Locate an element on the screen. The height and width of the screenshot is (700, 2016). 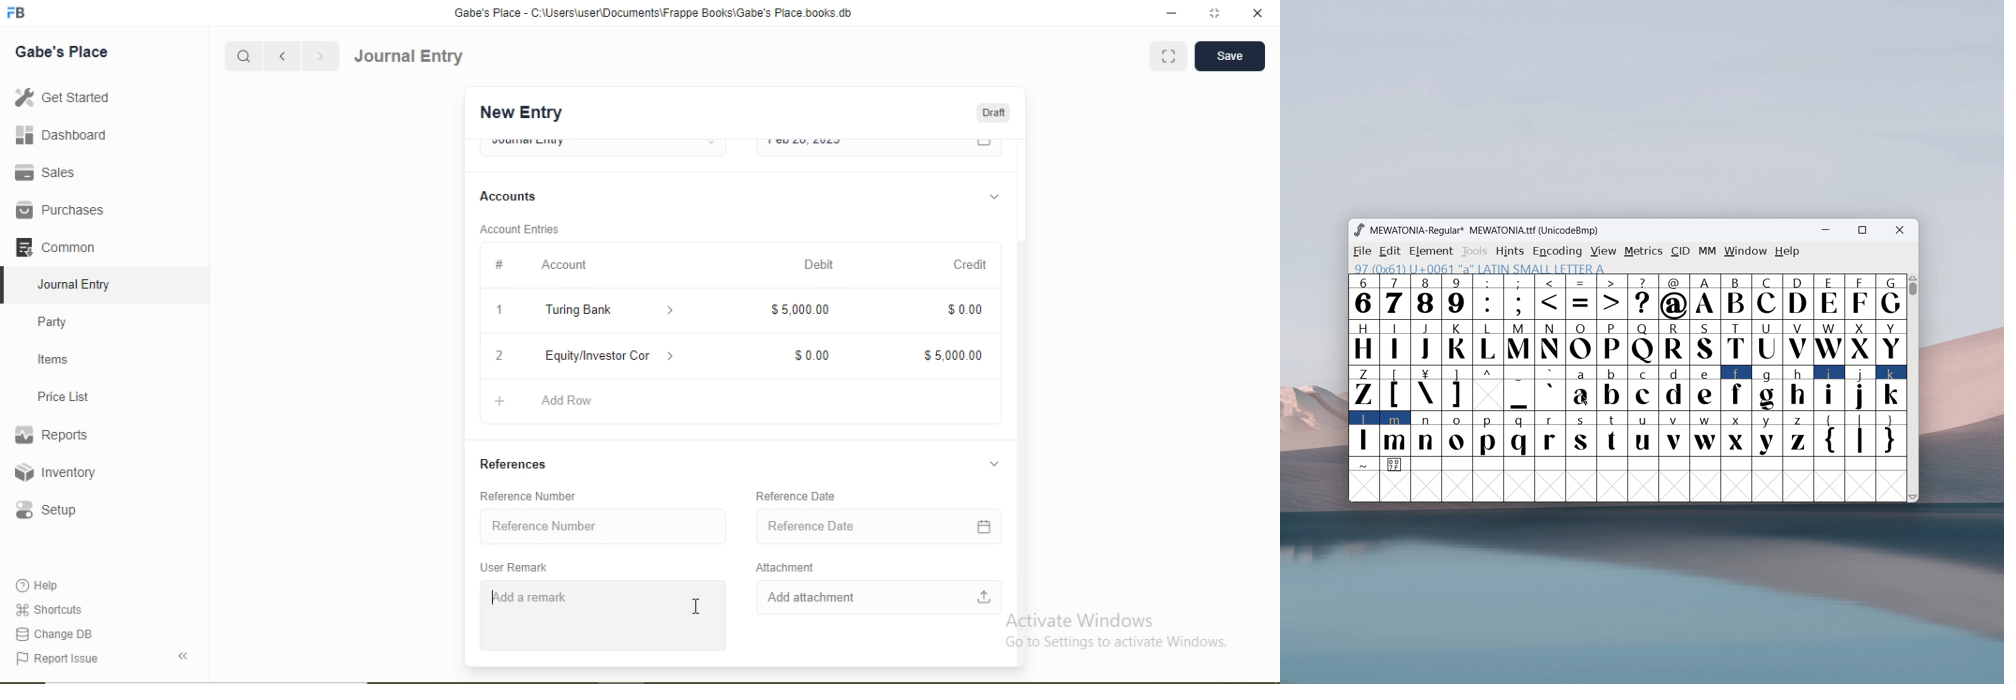
Scroll bar is located at coordinates (1021, 386).